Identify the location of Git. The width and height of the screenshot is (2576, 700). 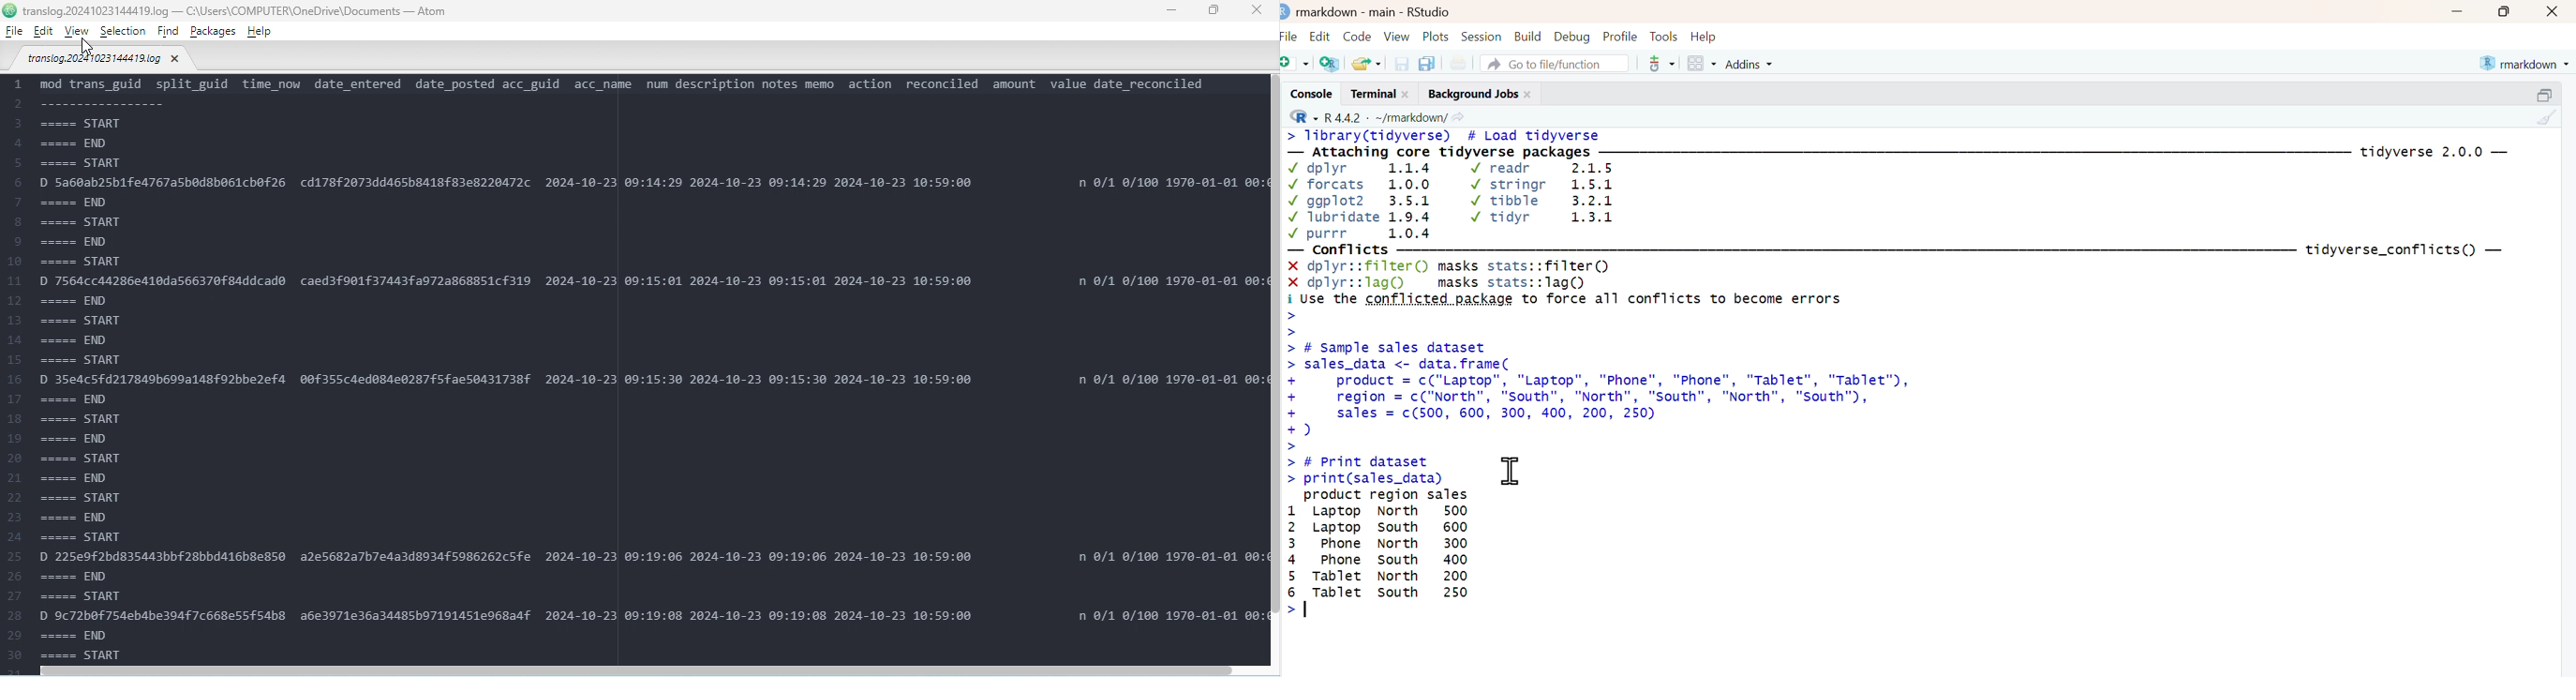
(1660, 65).